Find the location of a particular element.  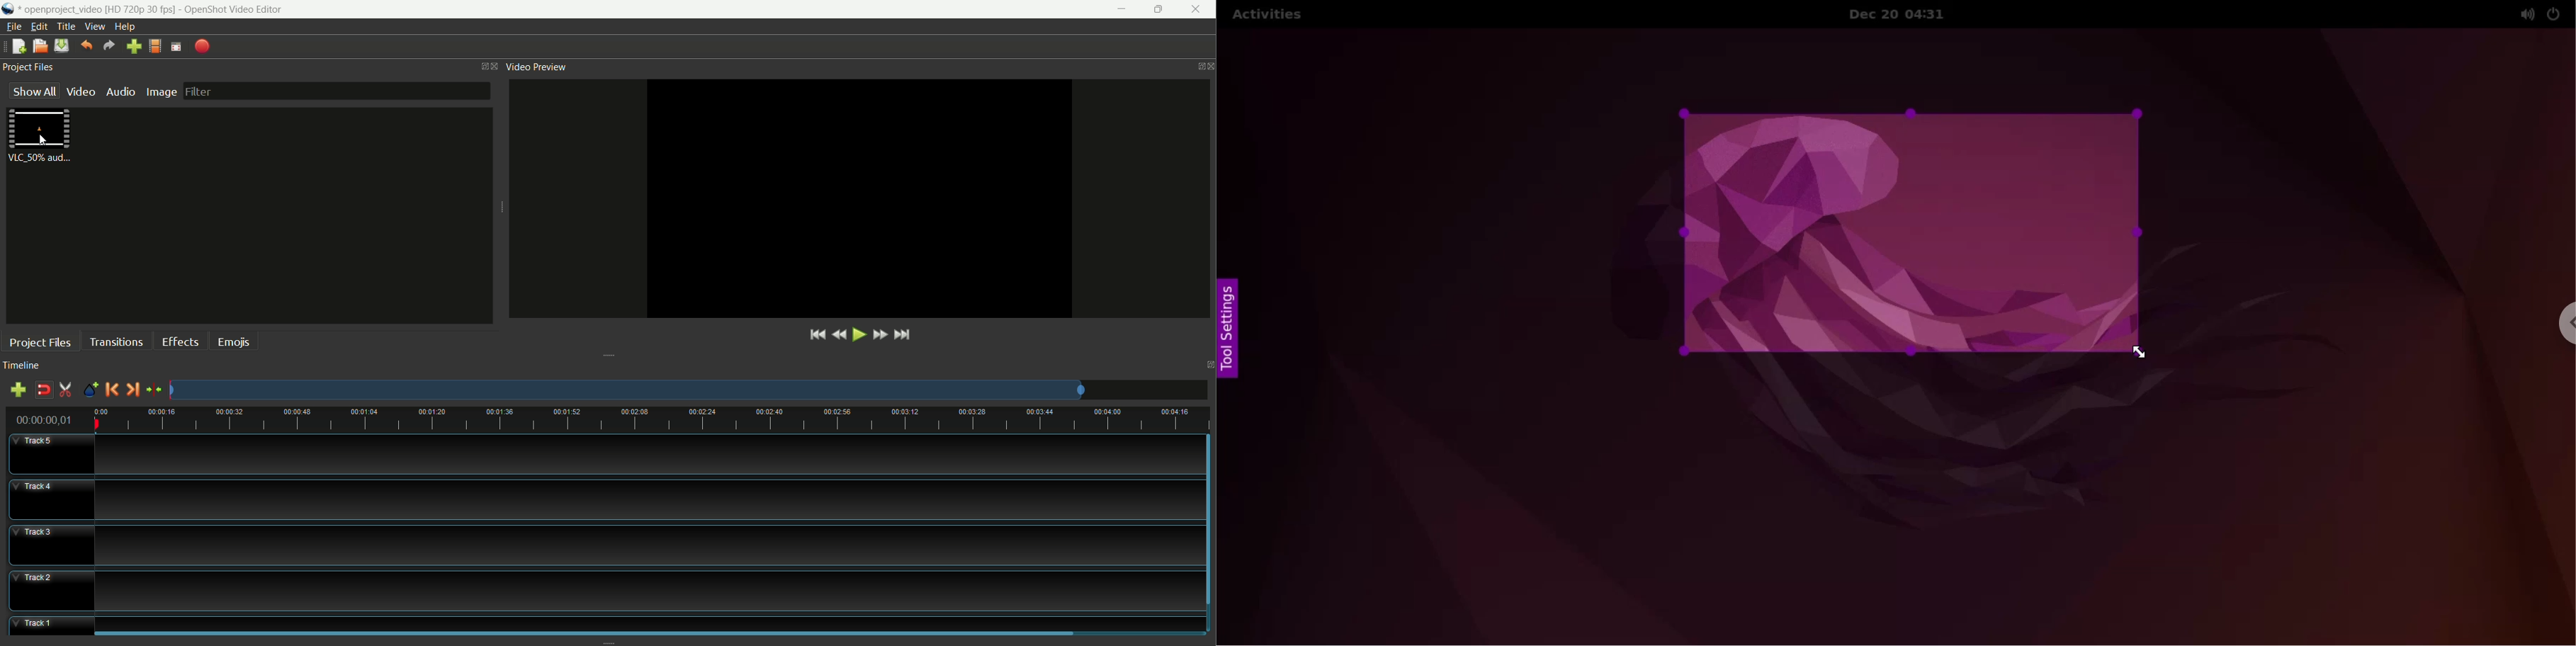

previous marker is located at coordinates (112, 389).